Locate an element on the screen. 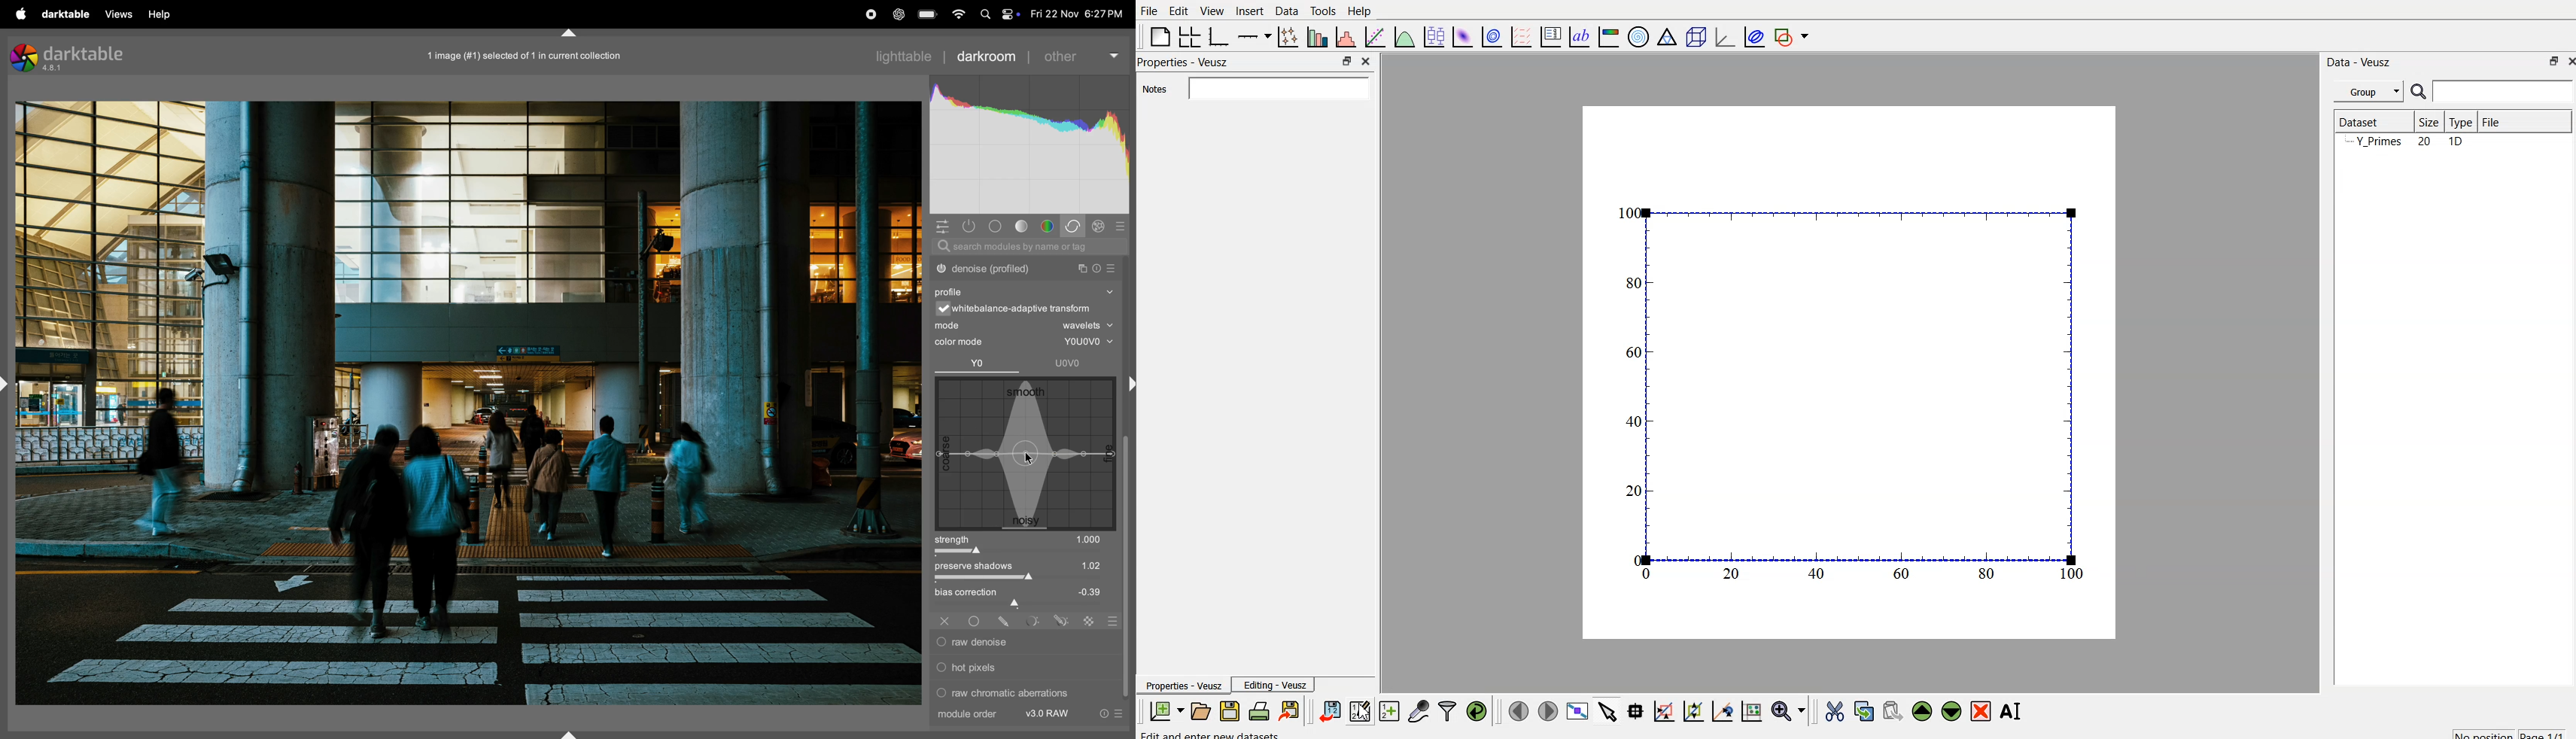 The height and width of the screenshot is (756, 2576). reset is located at coordinates (1095, 268).